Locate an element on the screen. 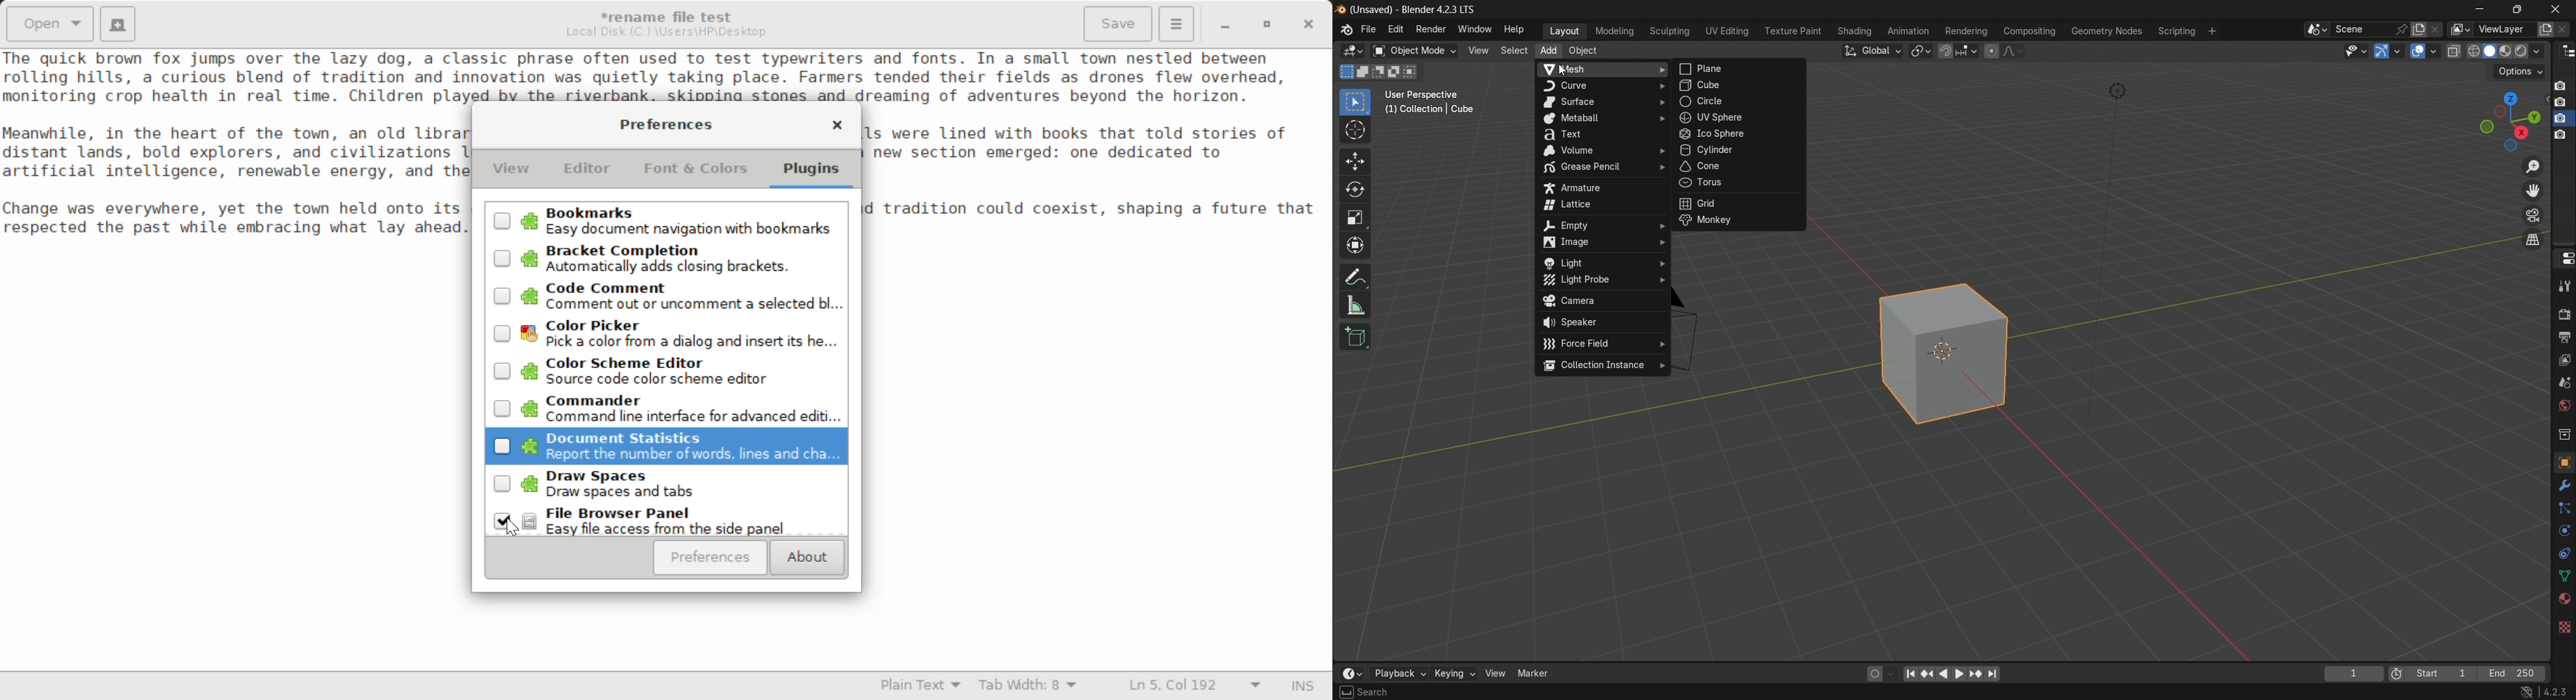 The height and width of the screenshot is (700, 2576). selectability and visibility is located at coordinates (2356, 51).